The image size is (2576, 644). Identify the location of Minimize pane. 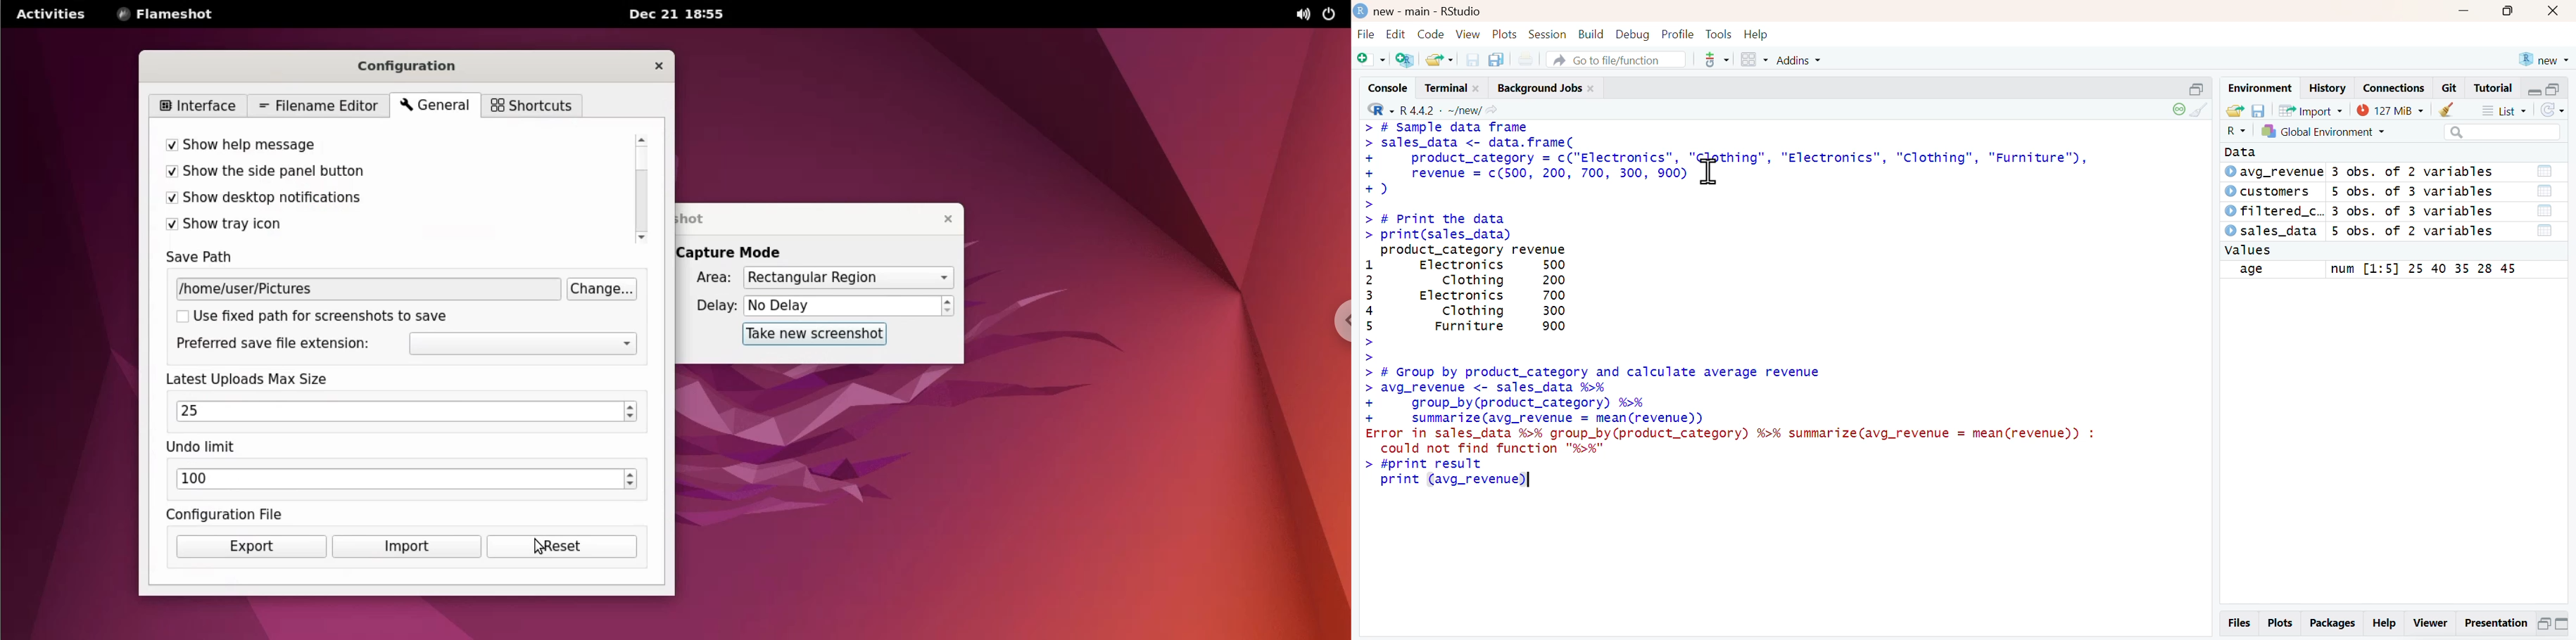
(2544, 626).